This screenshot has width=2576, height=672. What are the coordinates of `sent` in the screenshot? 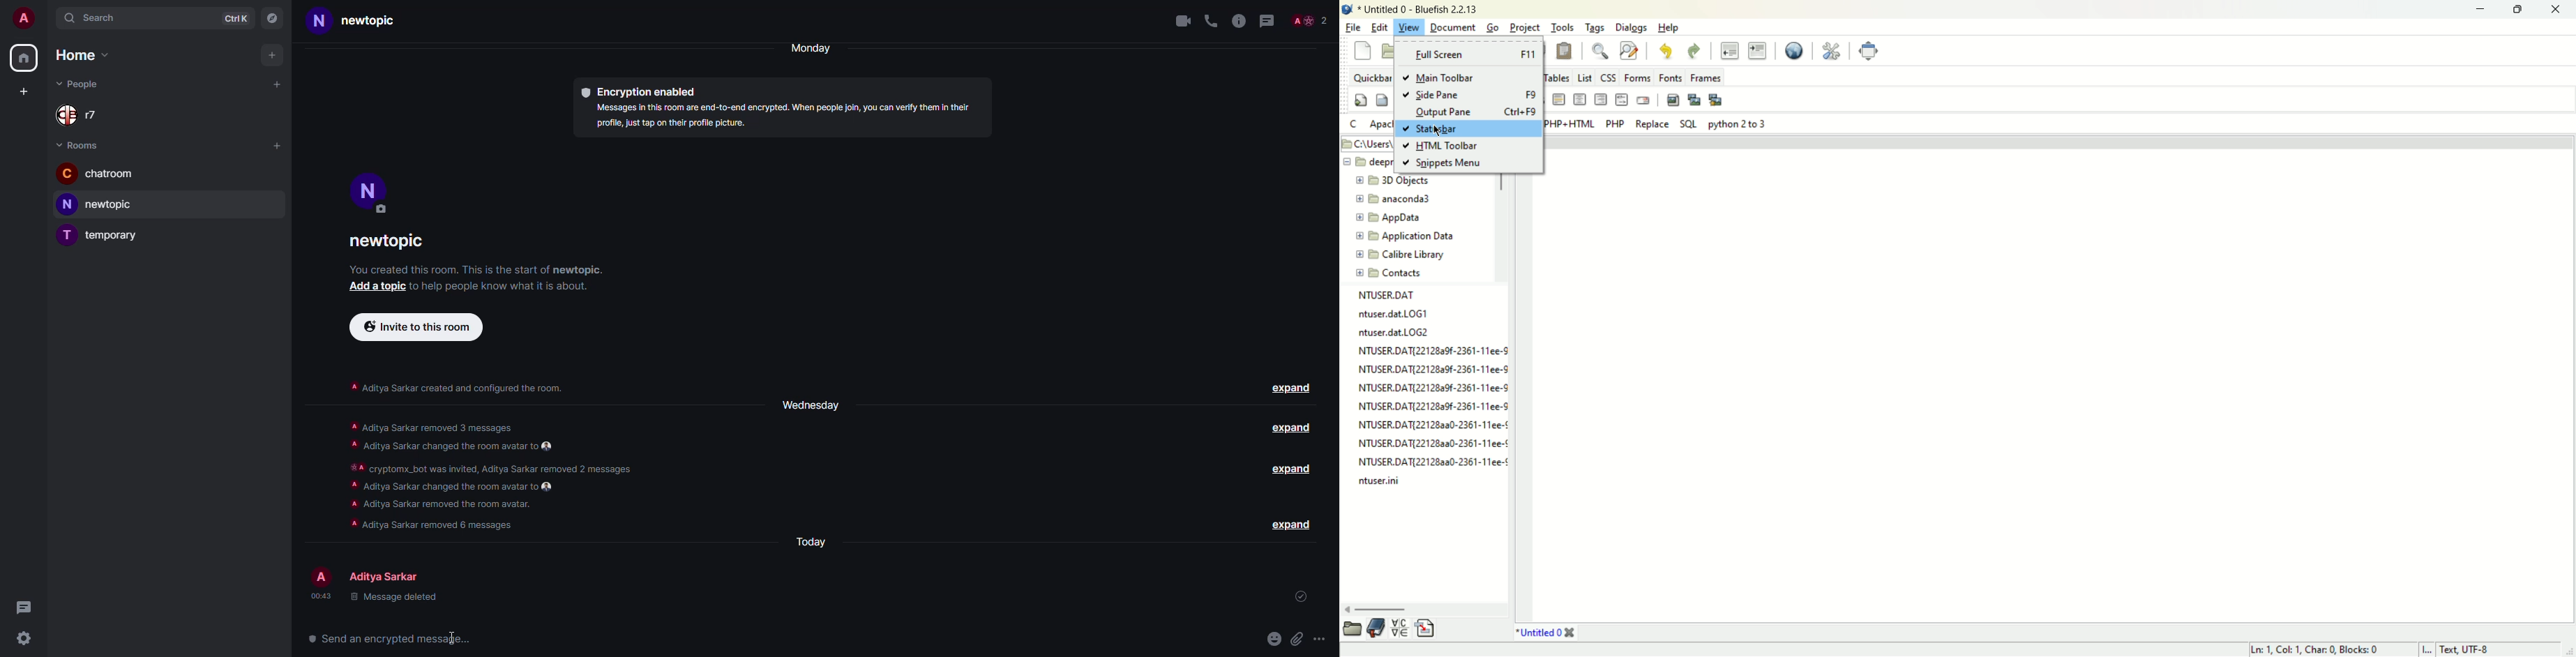 It's located at (1303, 597).